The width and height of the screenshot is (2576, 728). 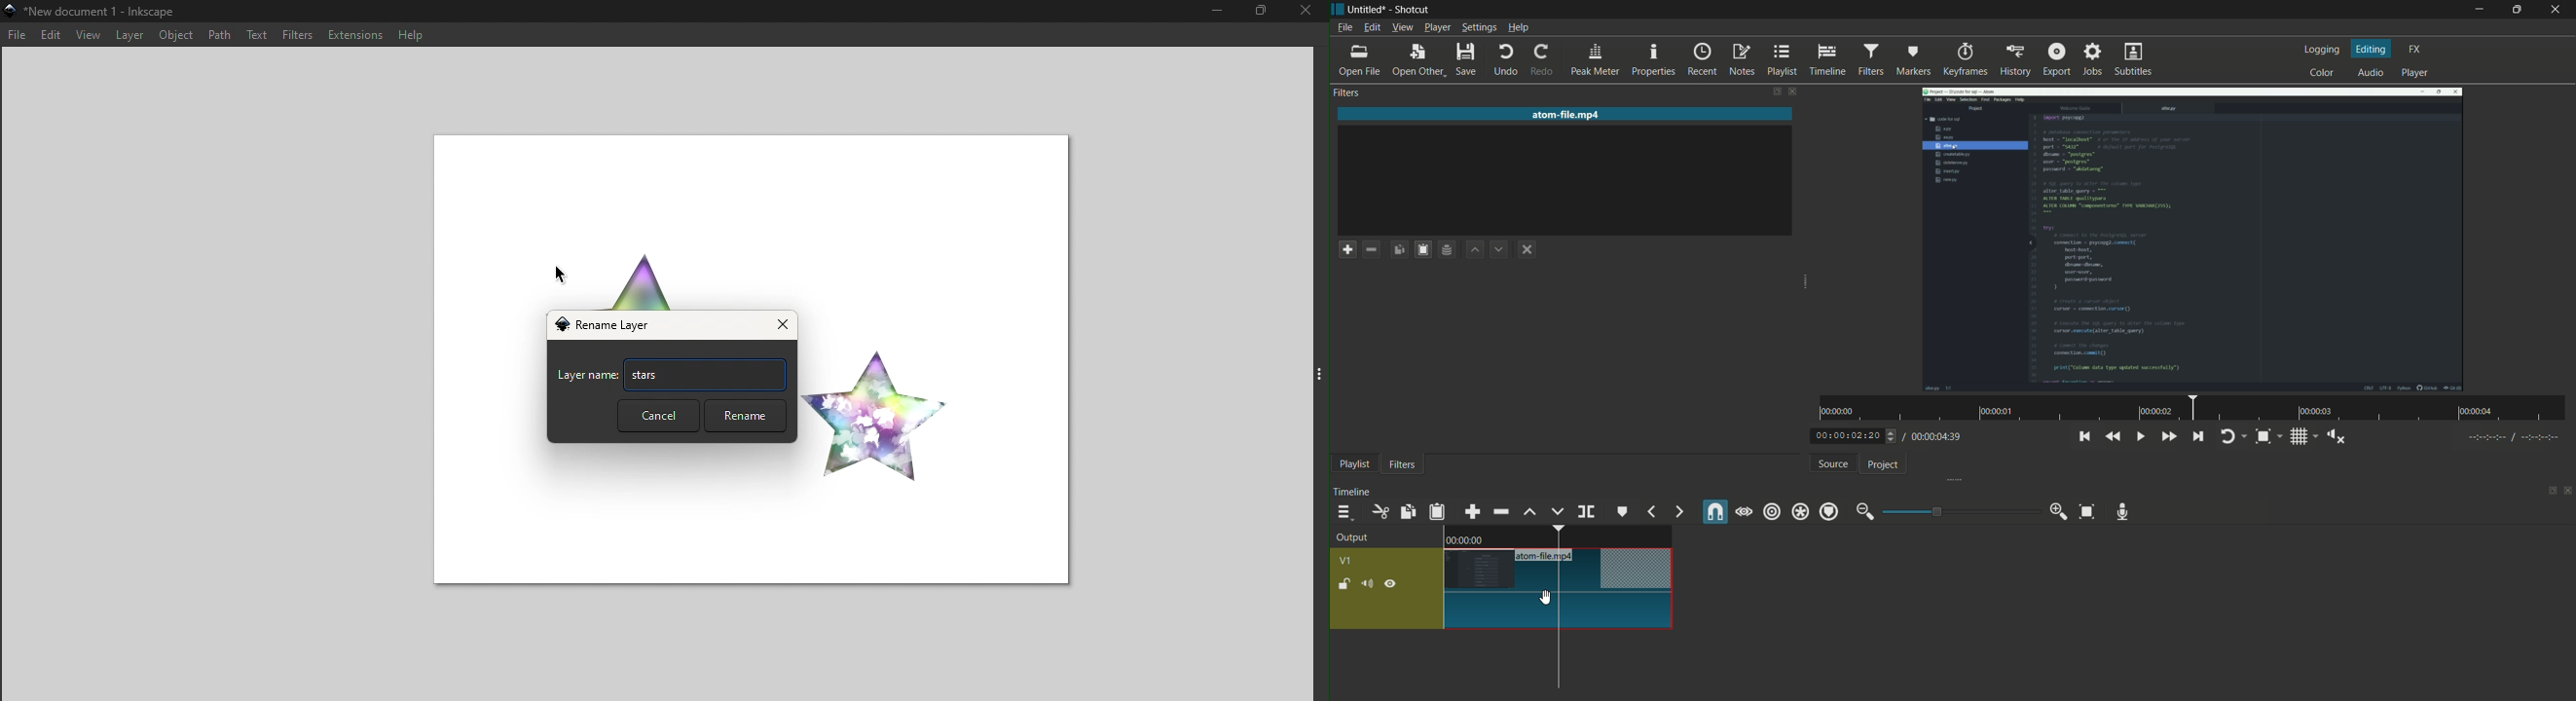 What do you see at coordinates (1936, 437) in the screenshot?
I see `total time` at bounding box center [1936, 437].